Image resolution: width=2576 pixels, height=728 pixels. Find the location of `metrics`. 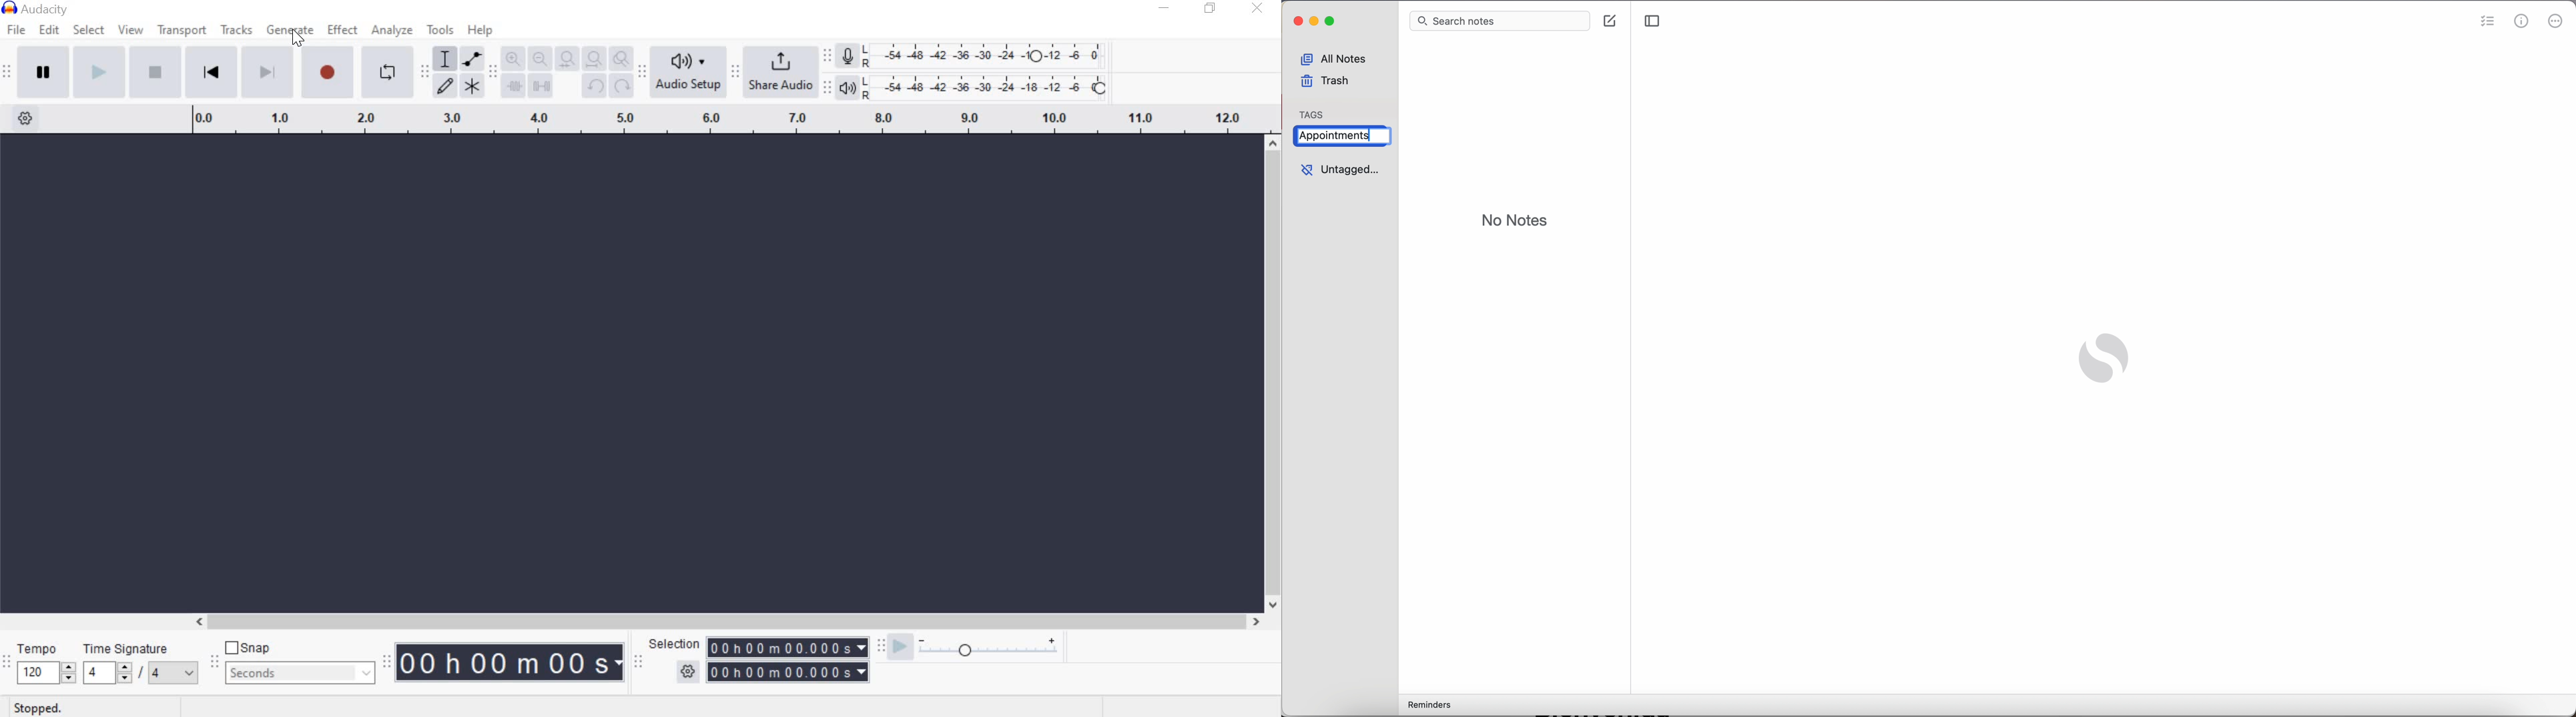

metrics is located at coordinates (2523, 22).